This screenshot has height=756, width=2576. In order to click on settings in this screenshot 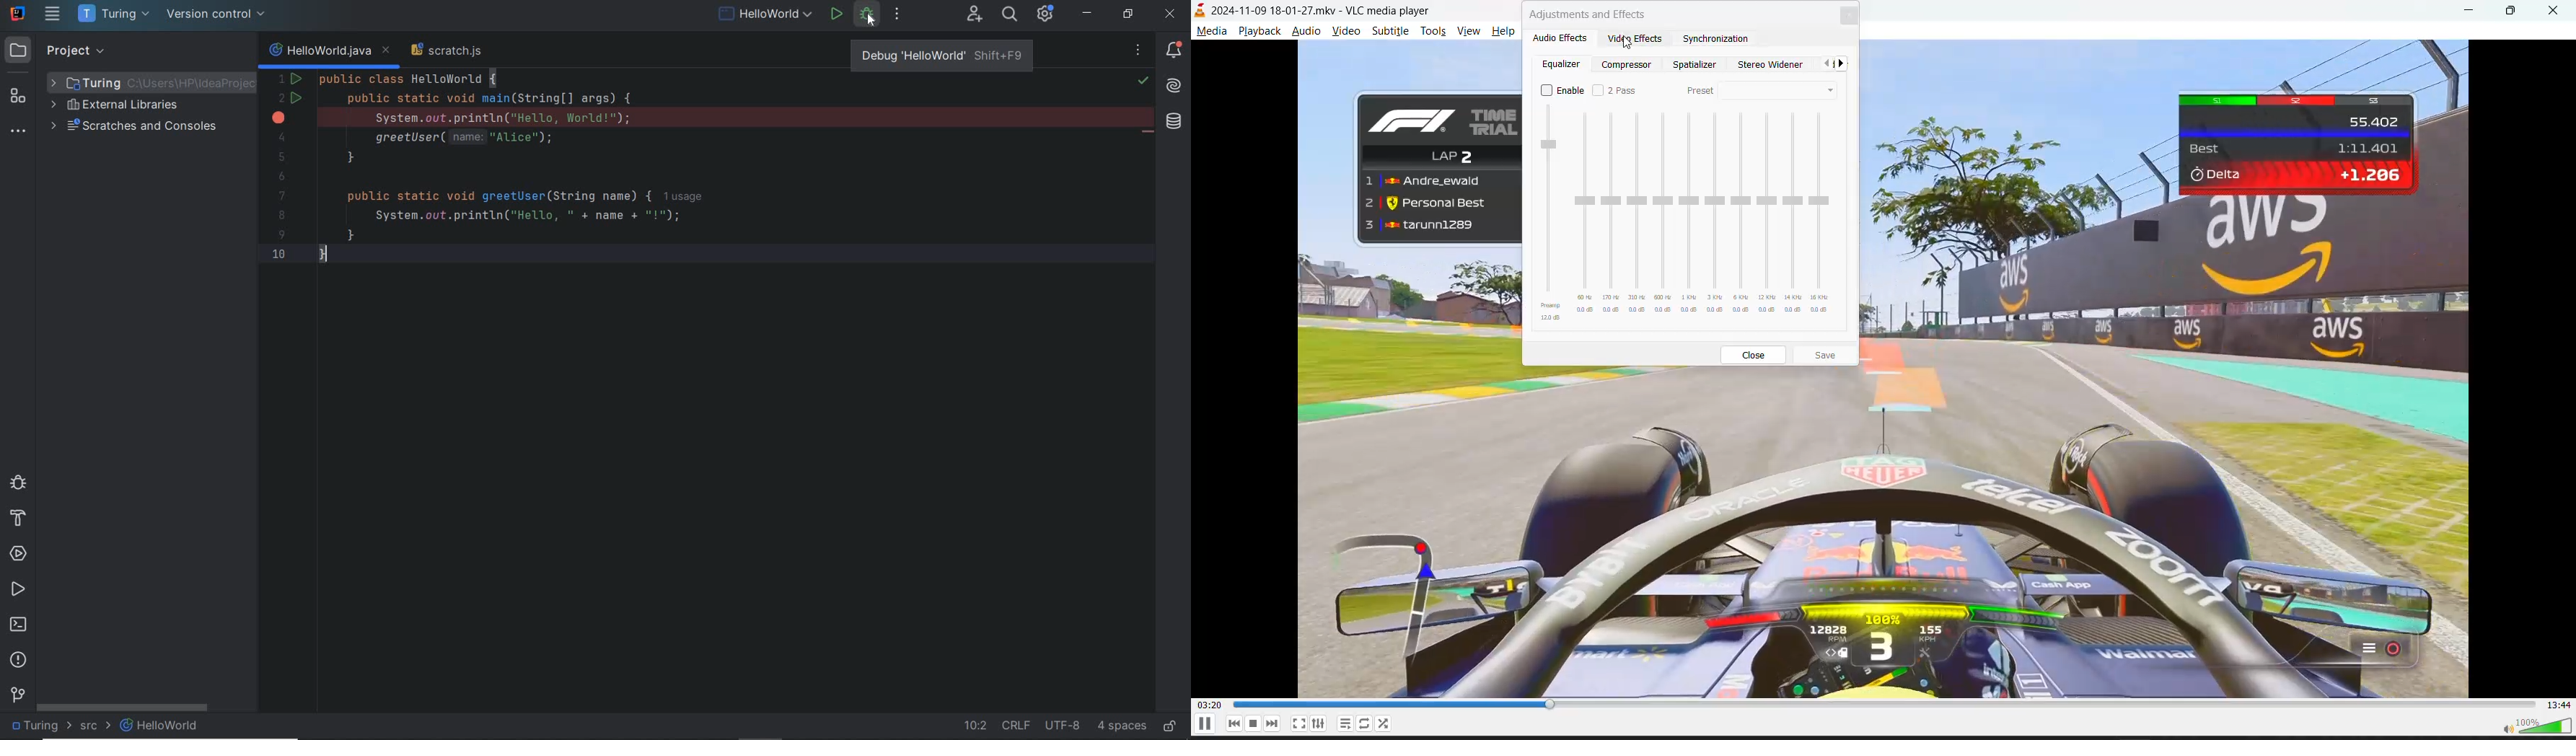, I will do `click(1318, 723)`.